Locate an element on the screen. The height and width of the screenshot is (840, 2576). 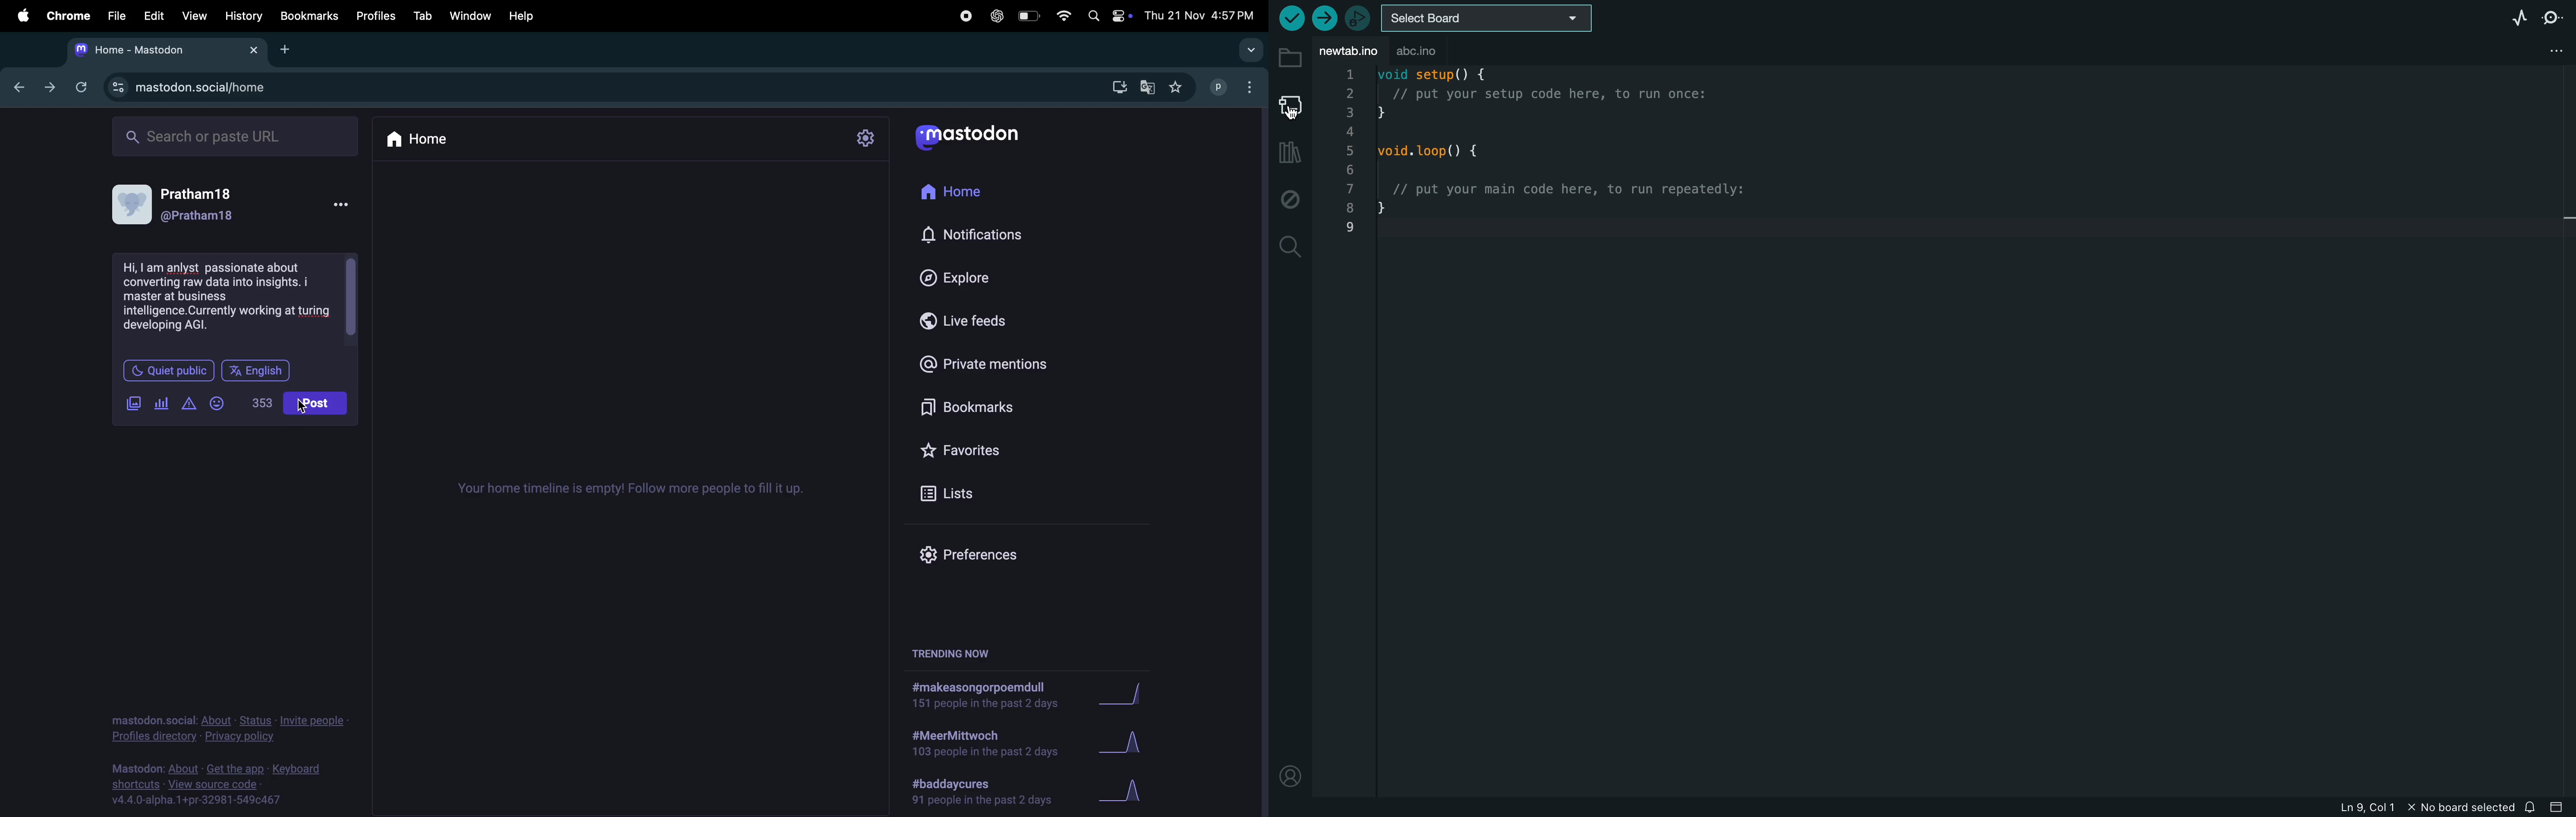
no of words is located at coordinates (264, 401).